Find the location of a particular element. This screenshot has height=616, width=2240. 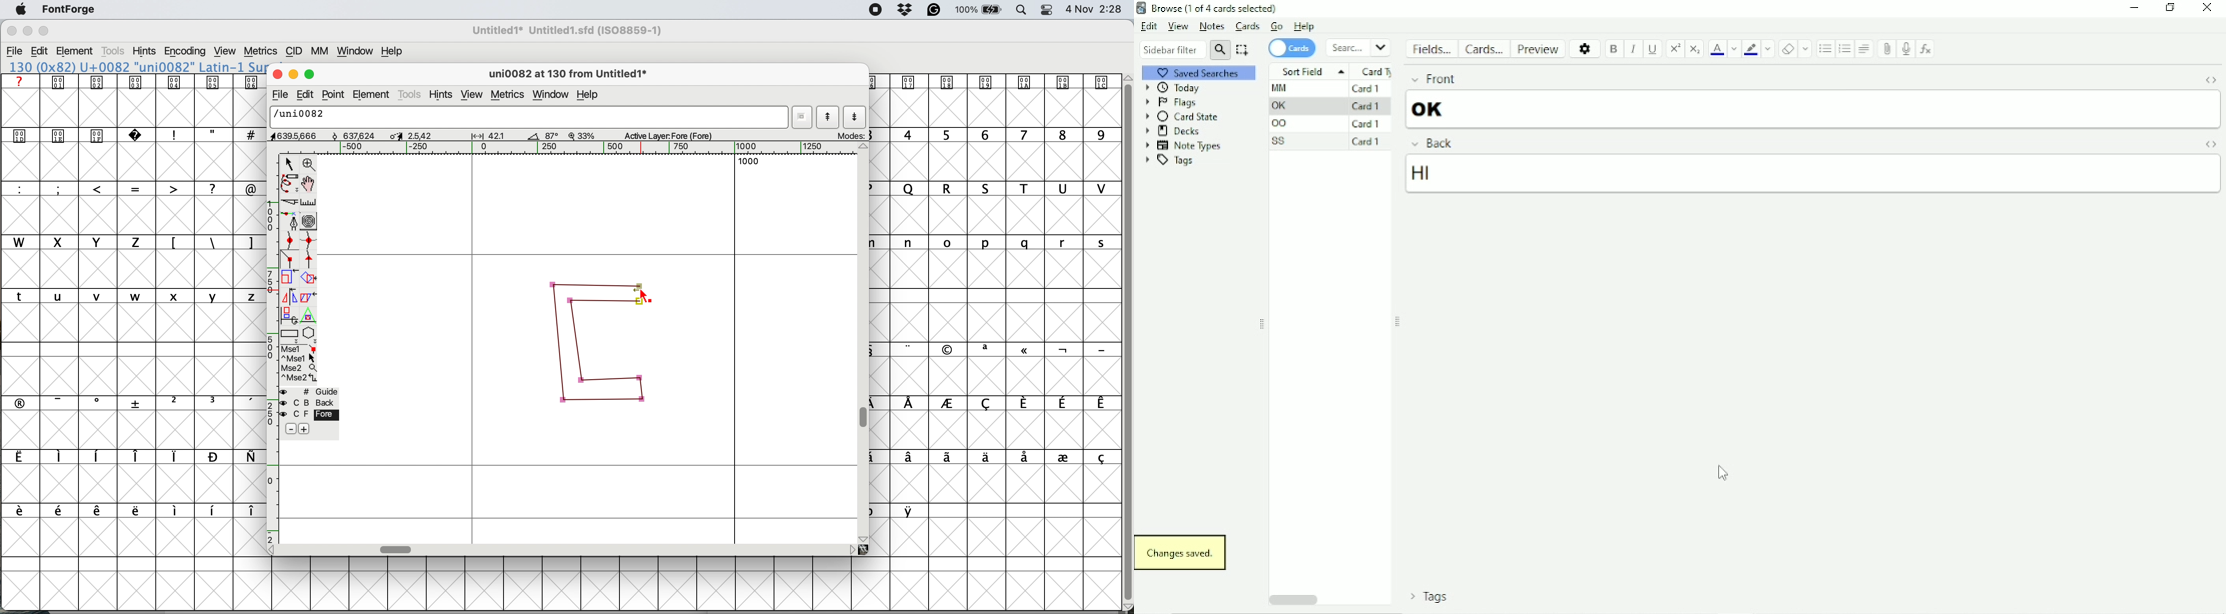

Back is located at coordinates (1429, 143).